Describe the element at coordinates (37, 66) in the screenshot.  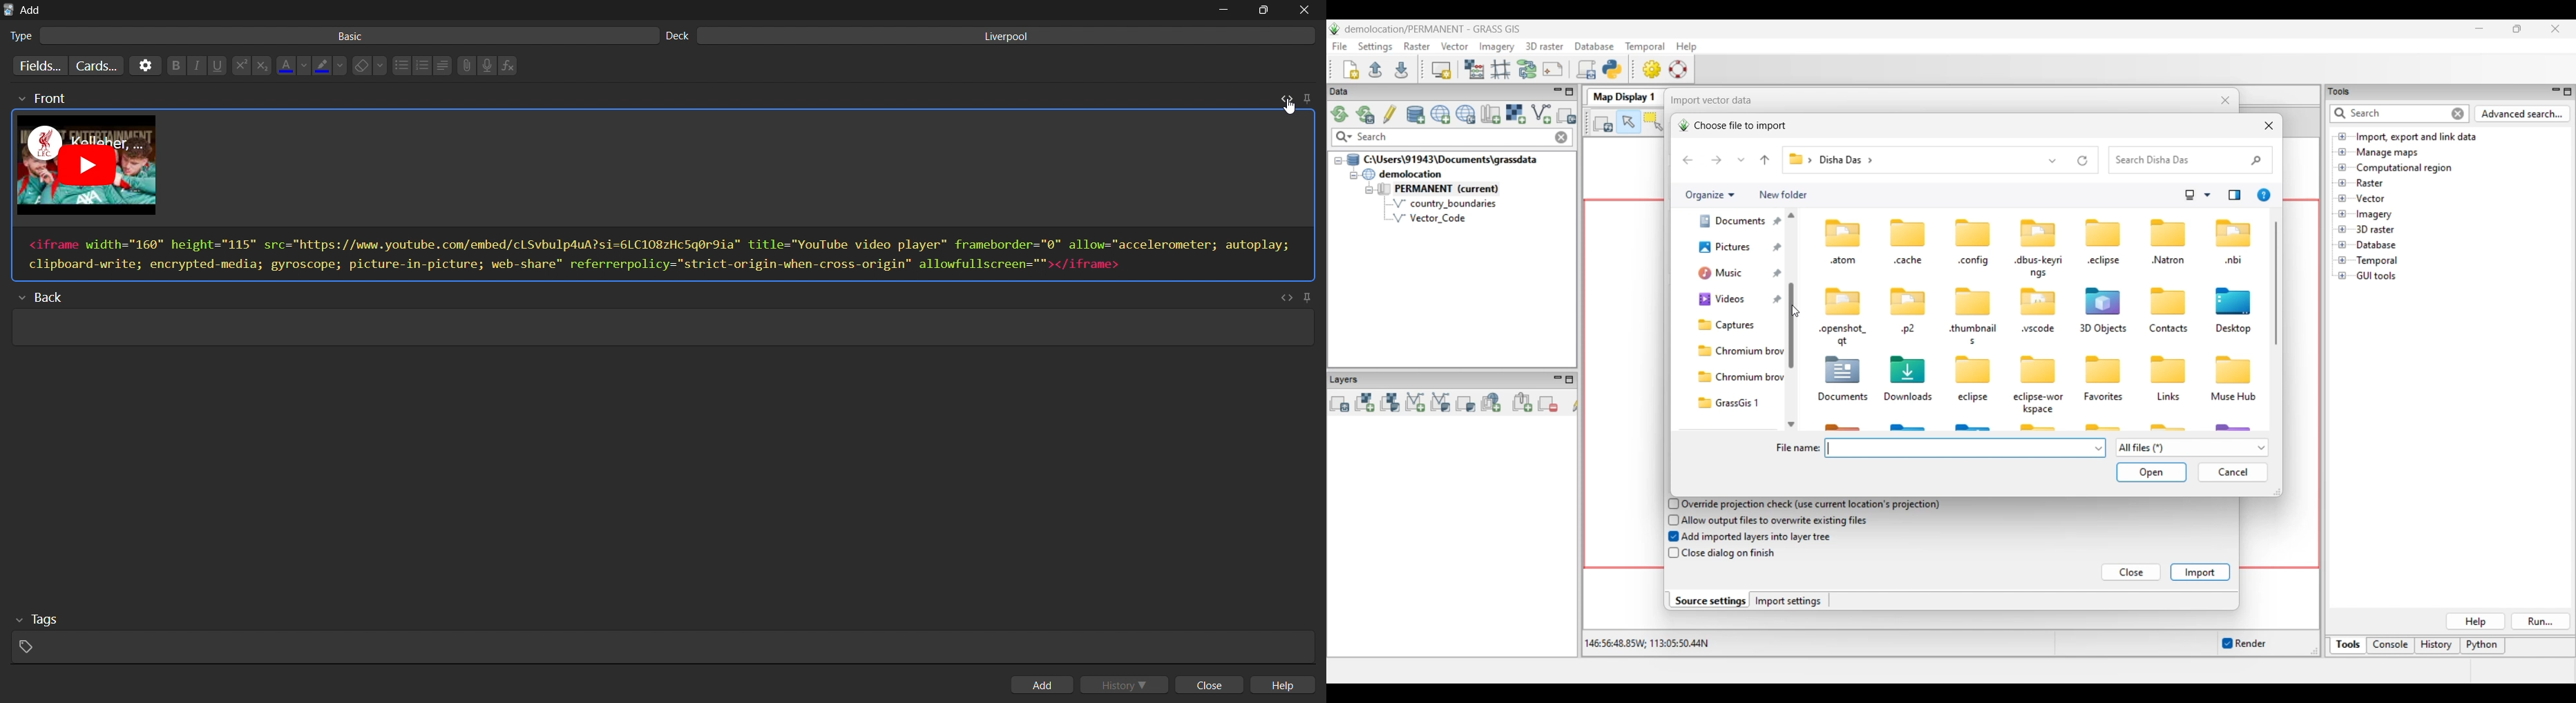
I see `customize fields` at that location.